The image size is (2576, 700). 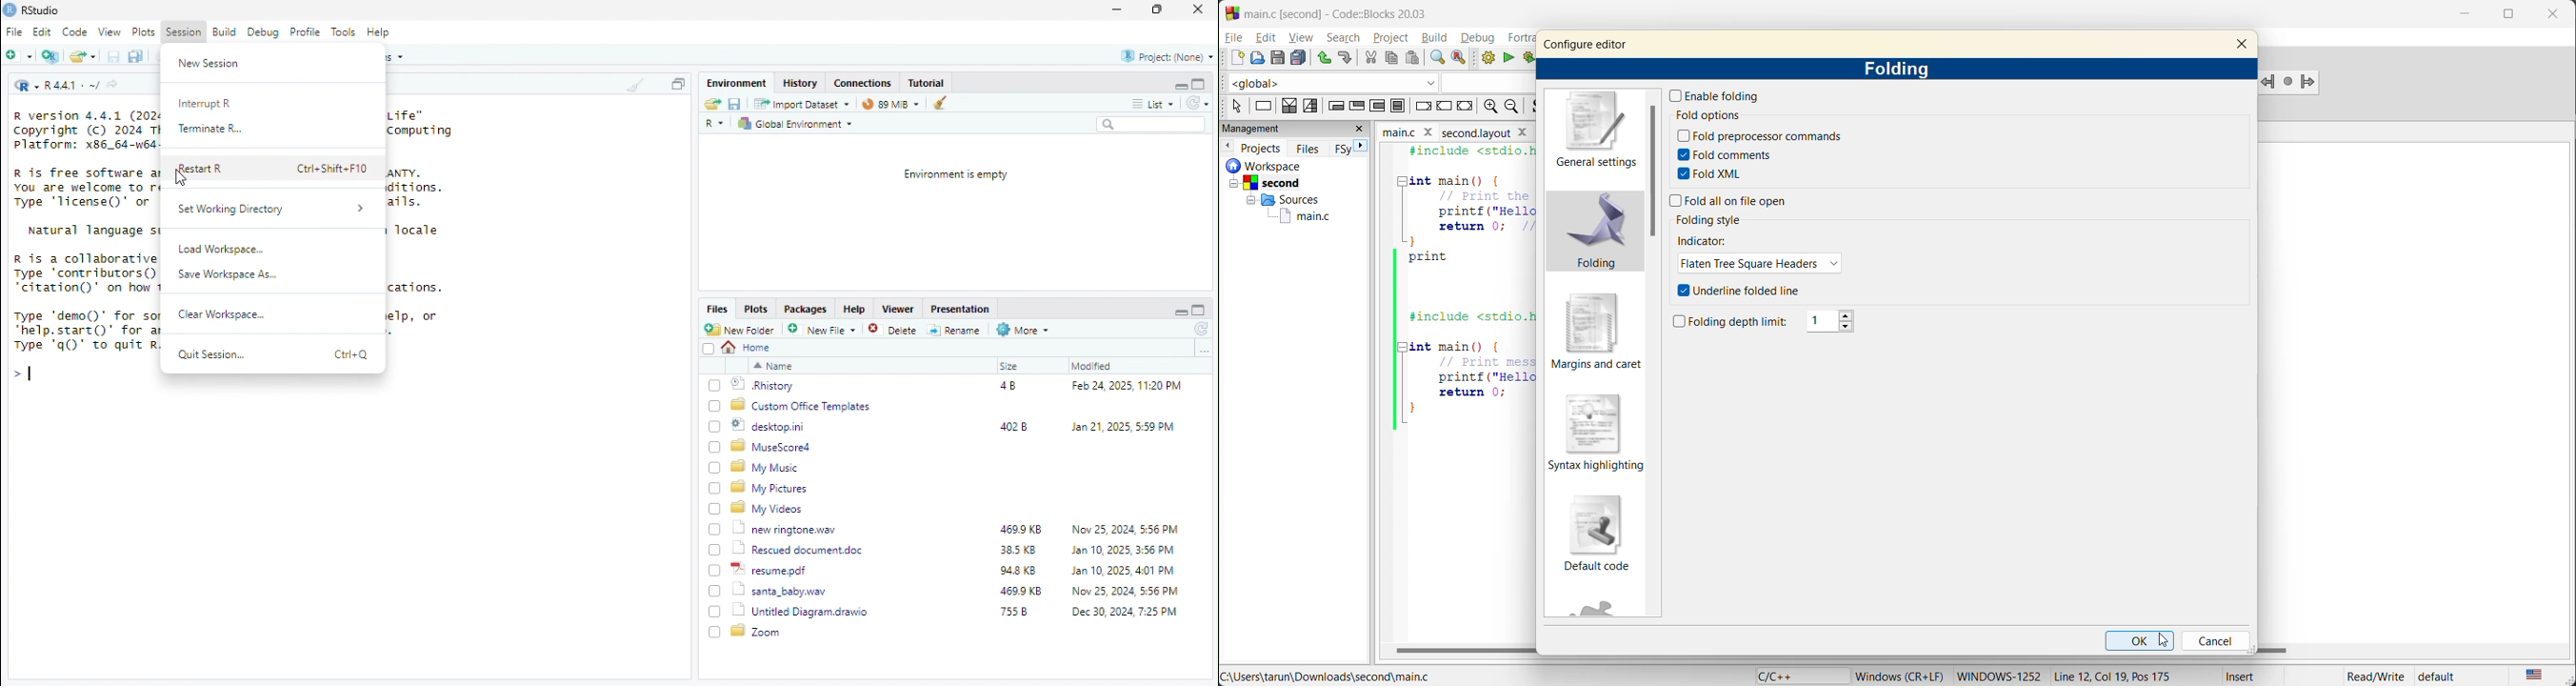 What do you see at coordinates (1710, 240) in the screenshot?
I see `indicator` at bounding box center [1710, 240].